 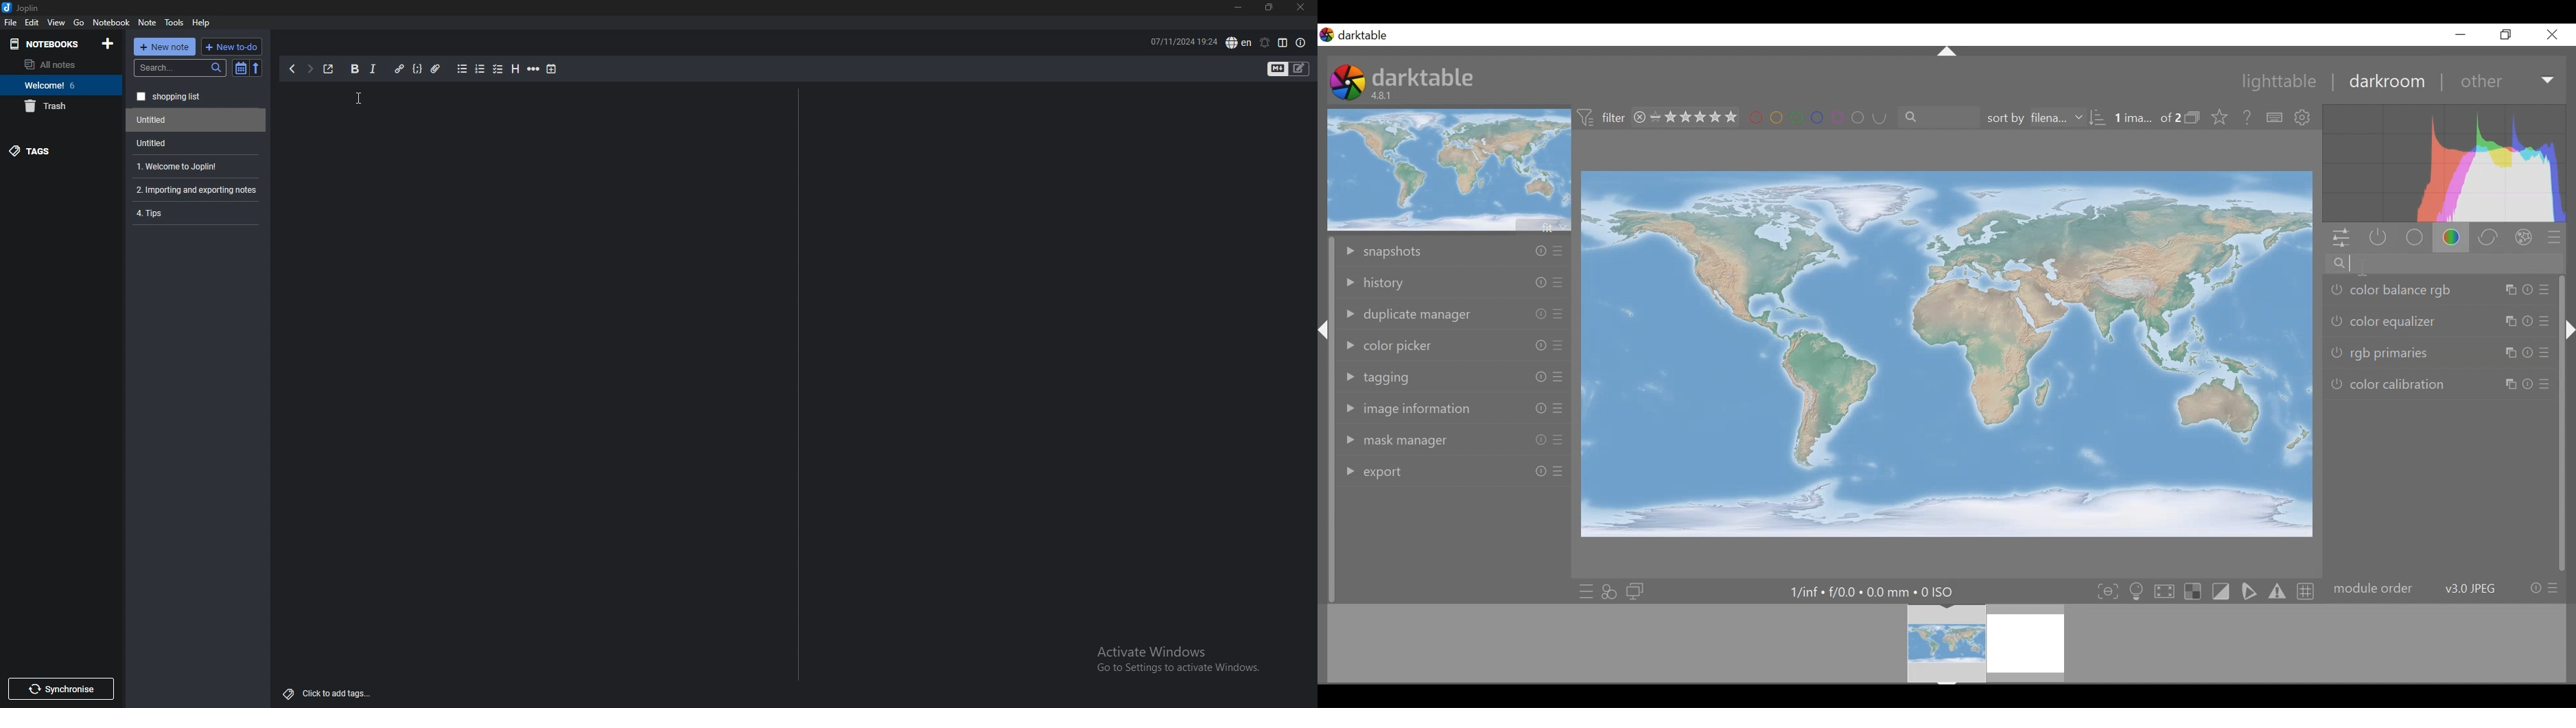 What do you see at coordinates (417, 69) in the screenshot?
I see `code` at bounding box center [417, 69].